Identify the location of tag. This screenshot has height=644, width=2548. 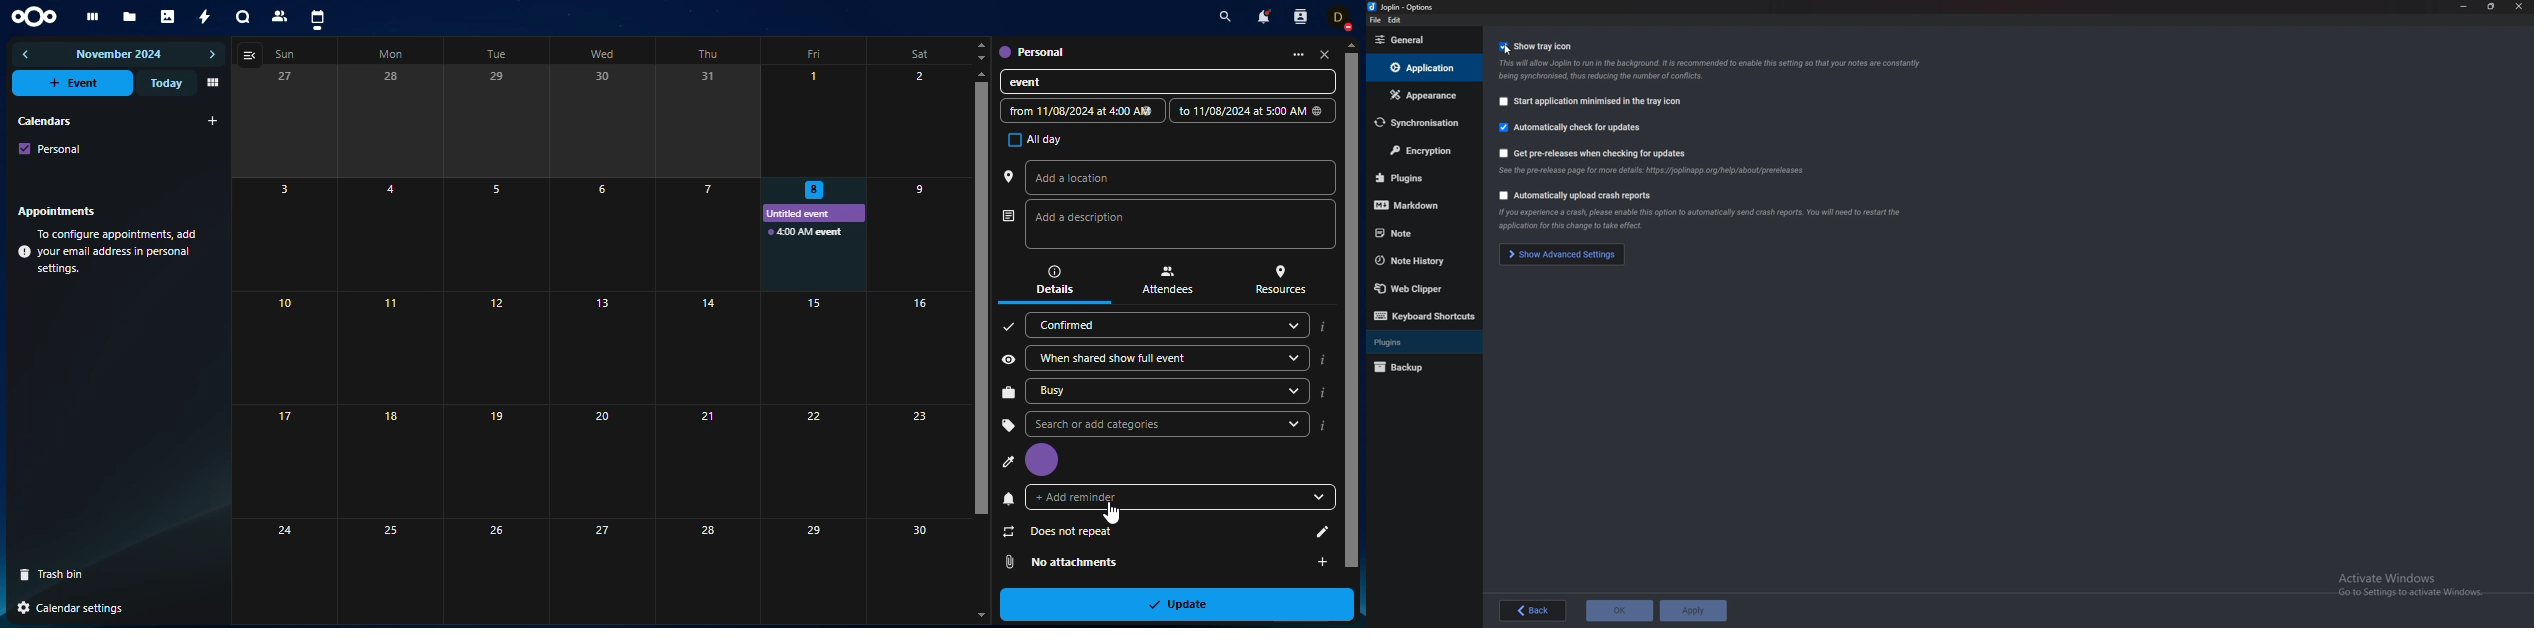
(1007, 424).